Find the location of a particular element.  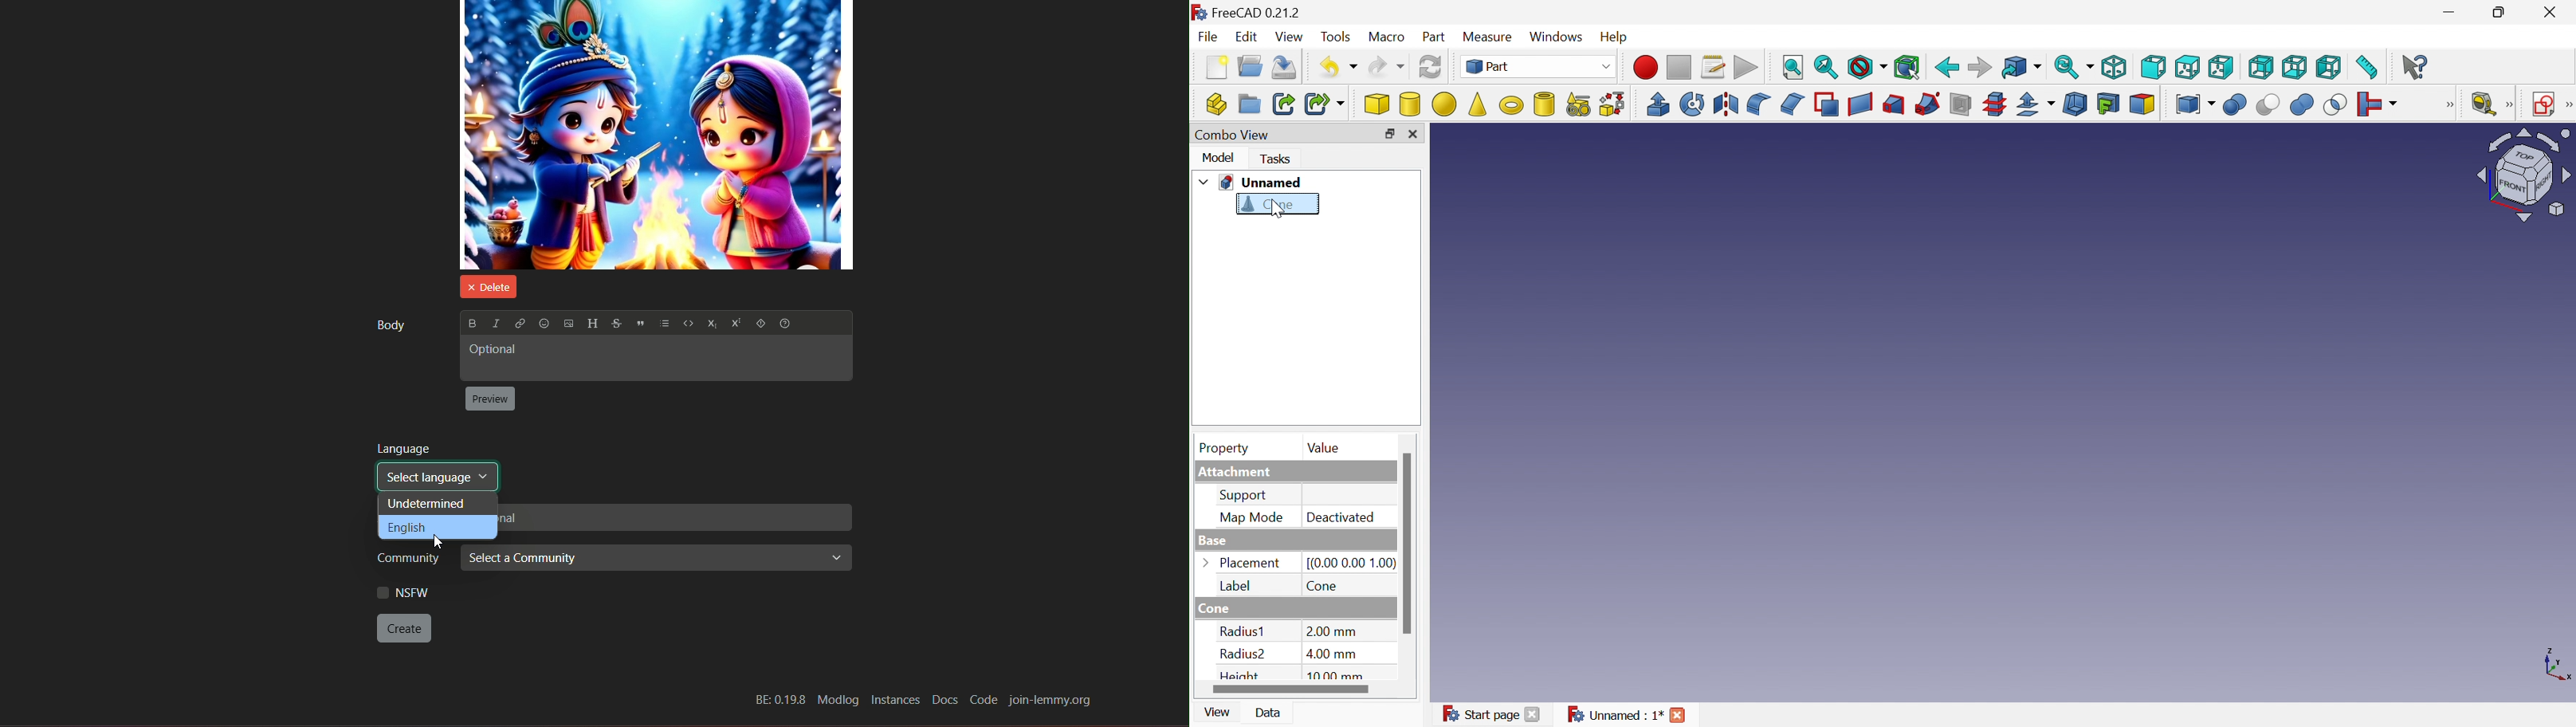

Fit selection is located at coordinates (1826, 67).